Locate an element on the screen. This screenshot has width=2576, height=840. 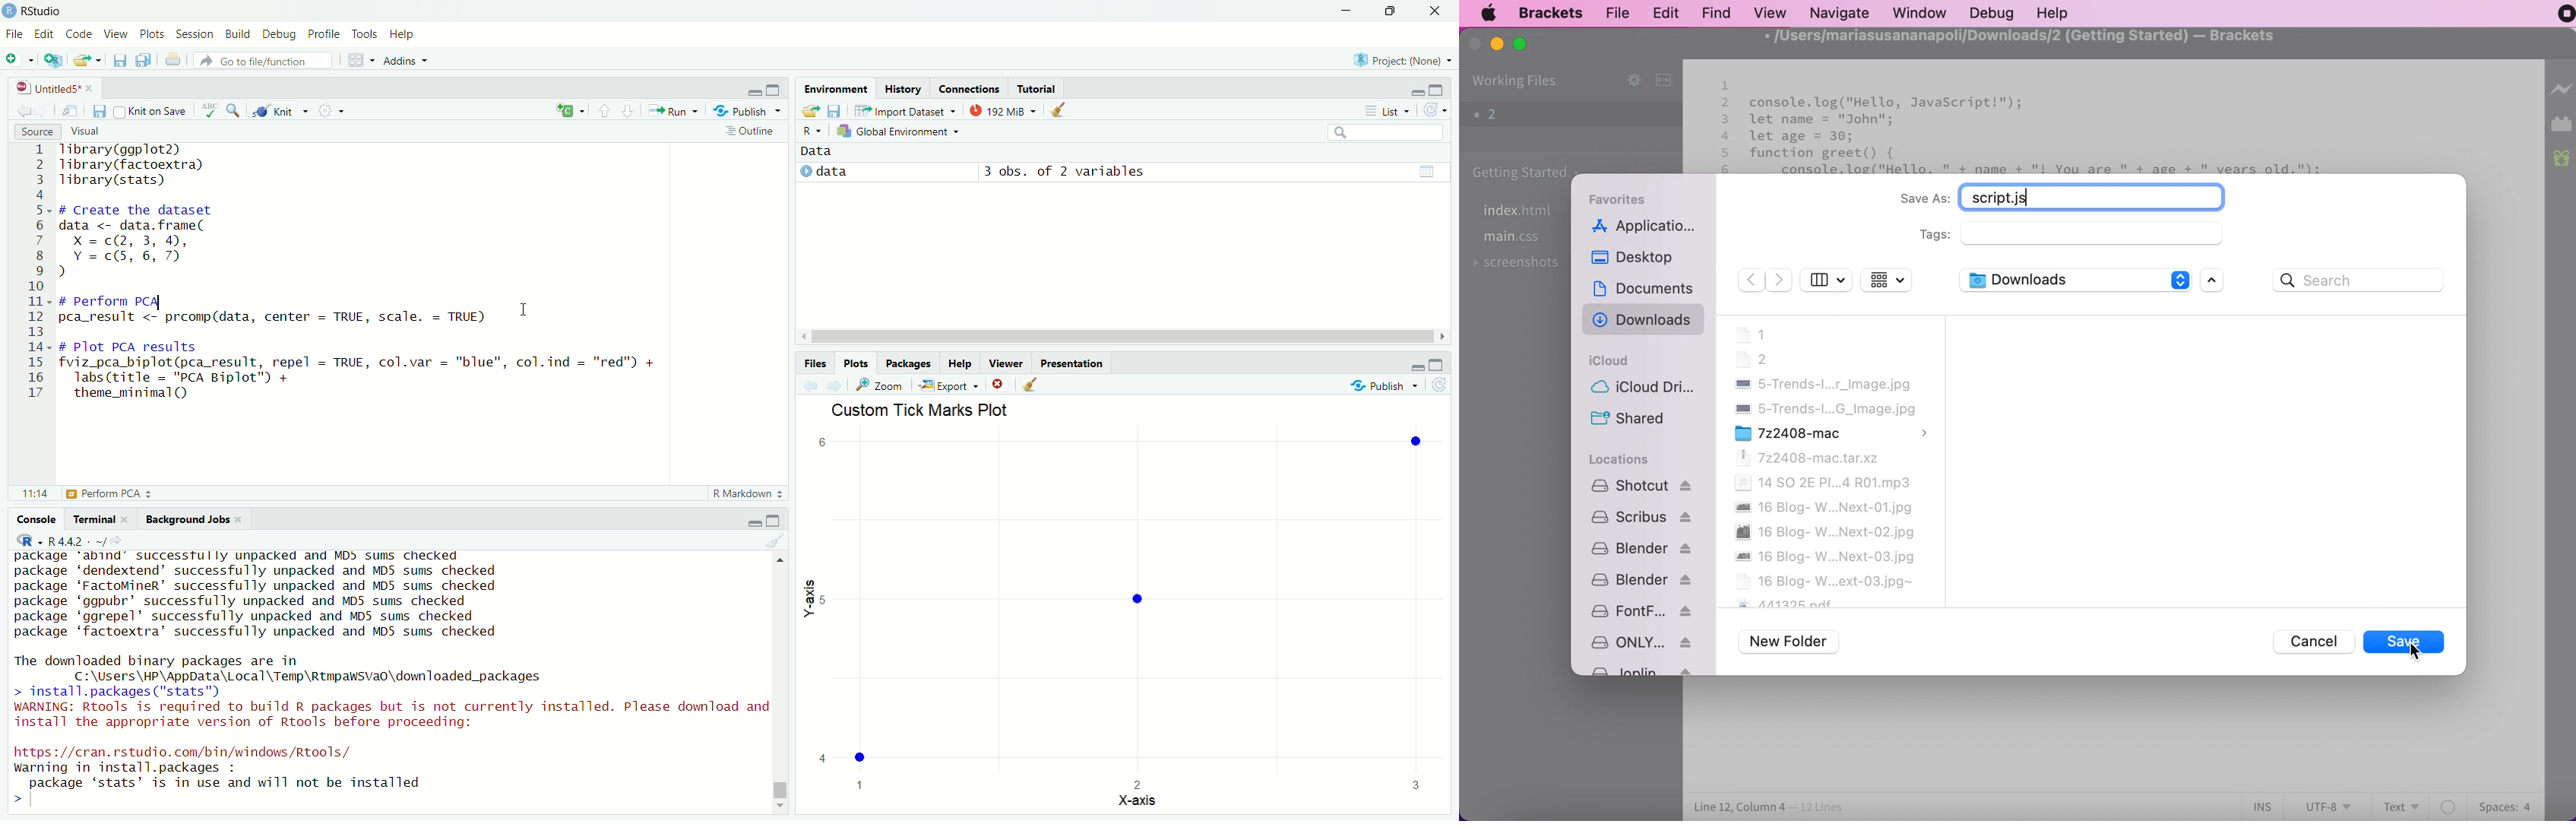
minimize is located at coordinates (1416, 363).